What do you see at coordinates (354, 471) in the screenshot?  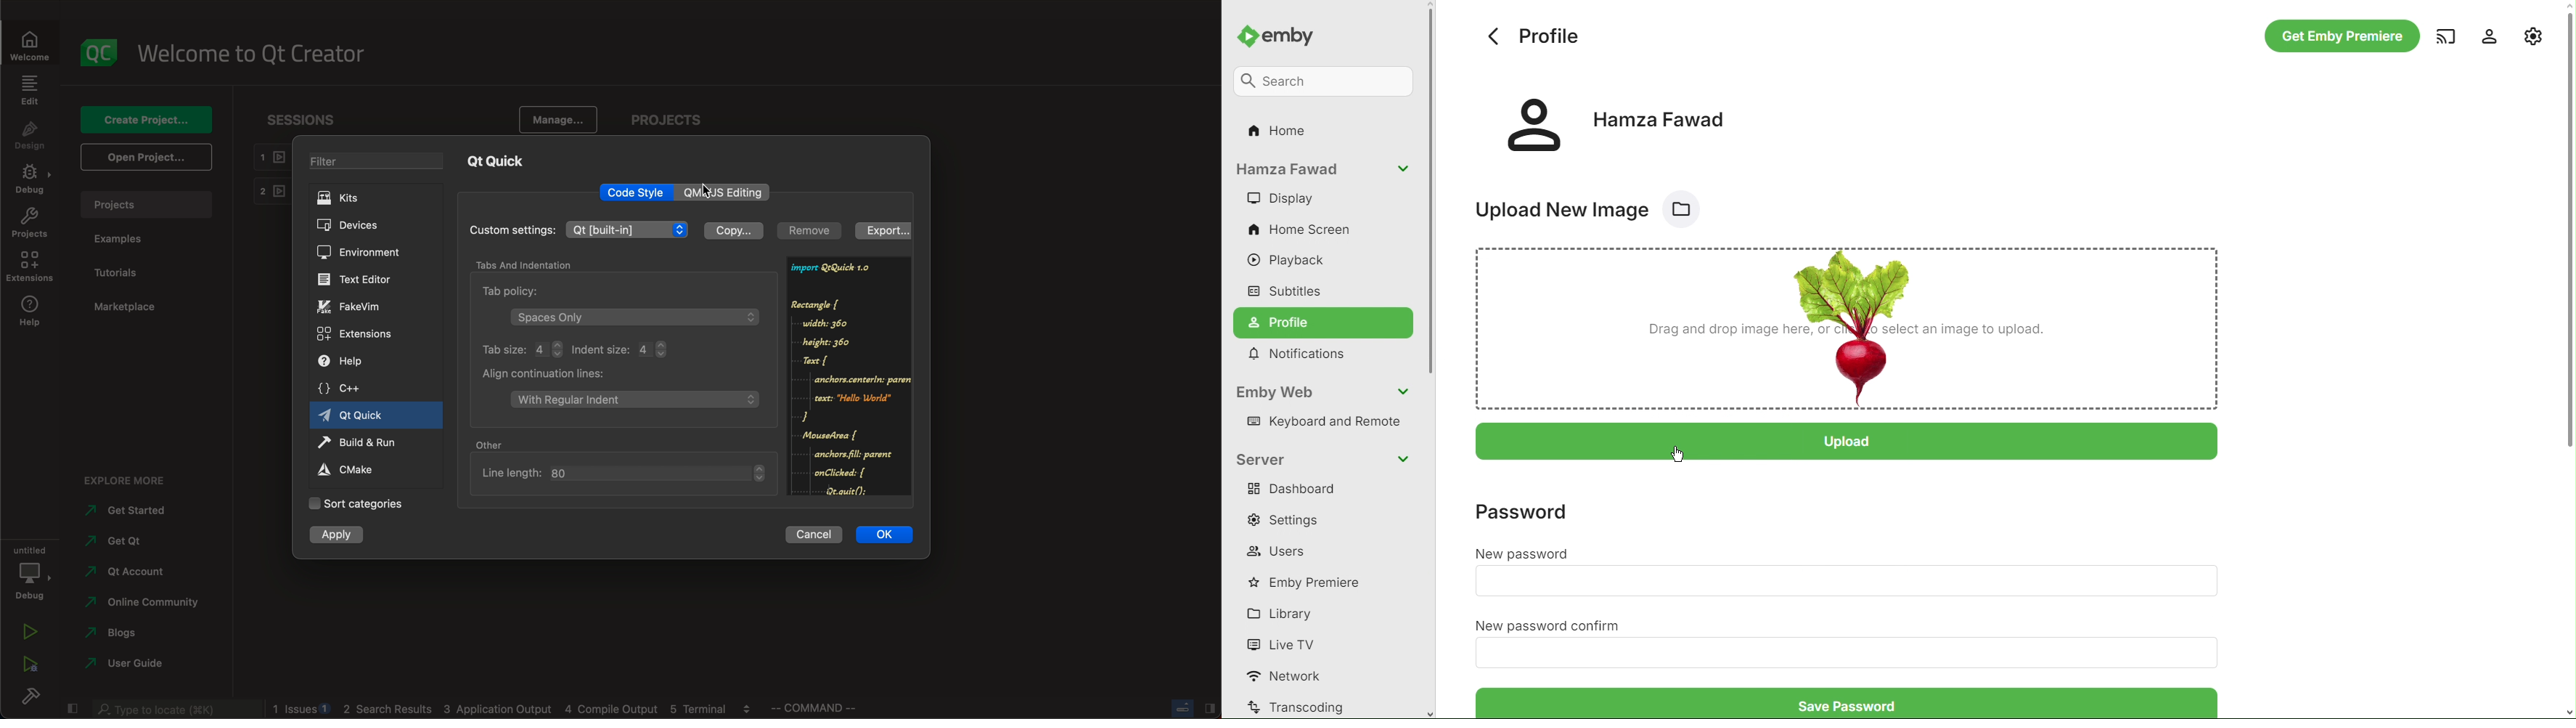 I see `cmake` at bounding box center [354, 471].